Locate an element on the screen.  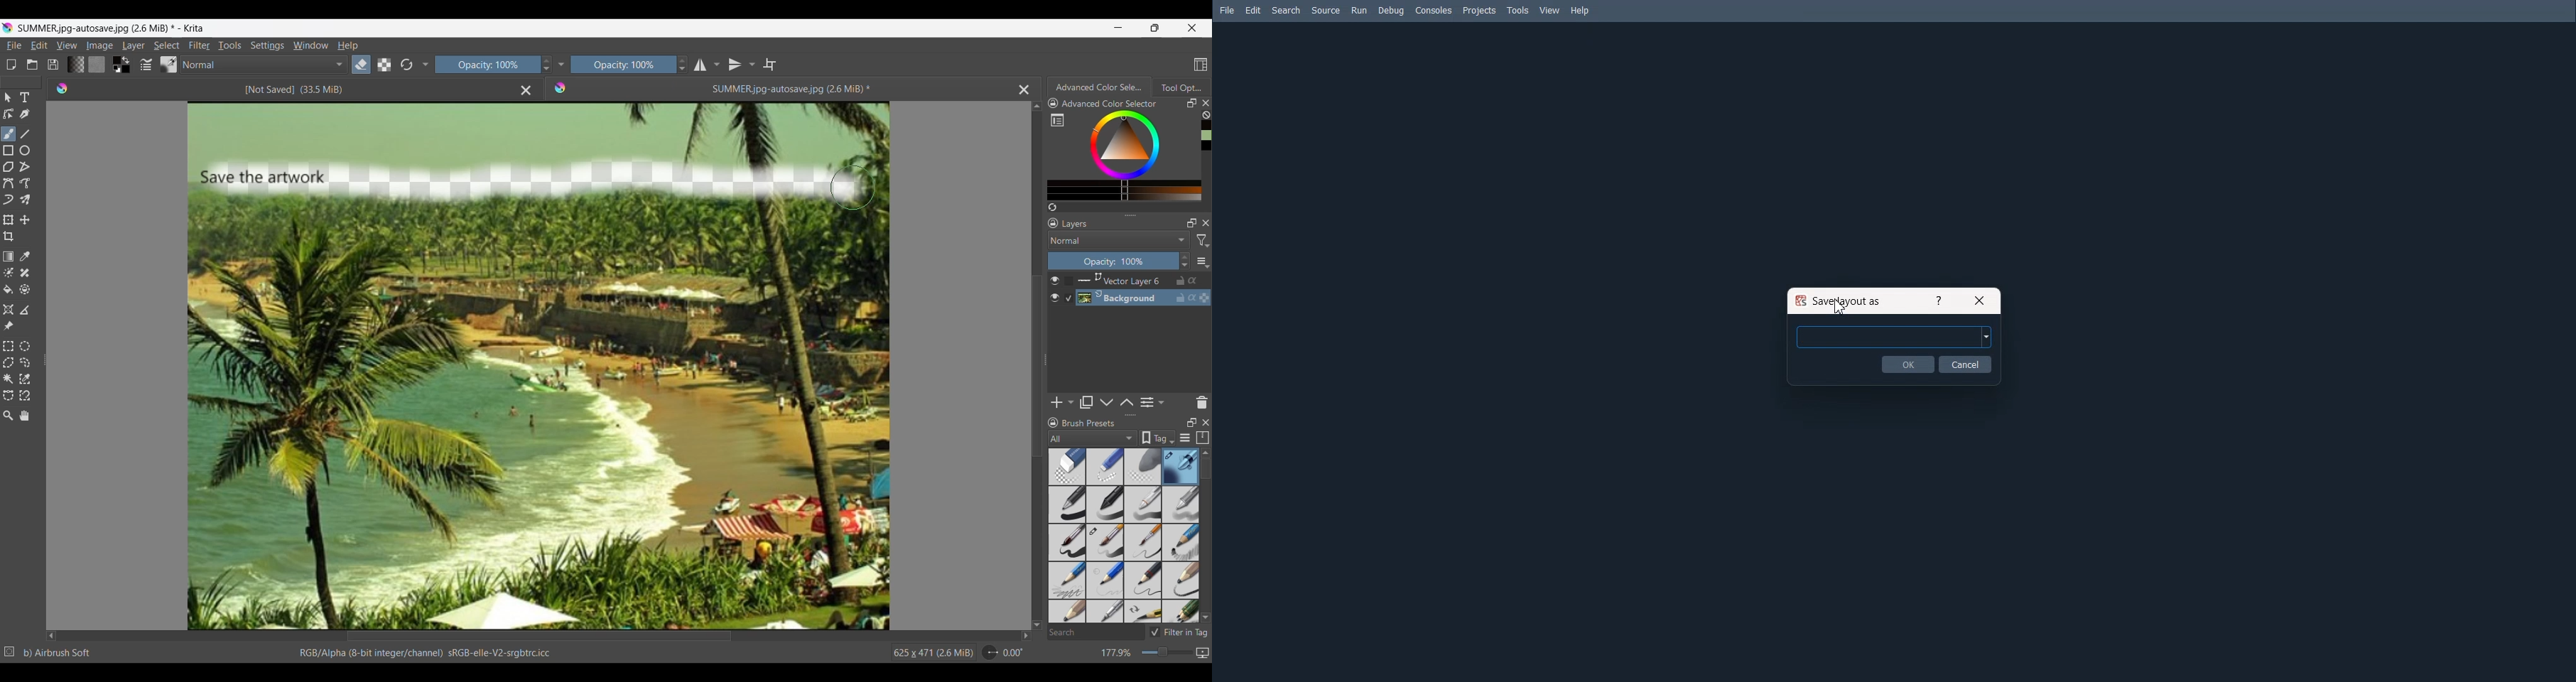
Interchange foreground and background colors is located at coordinates (128, 60).